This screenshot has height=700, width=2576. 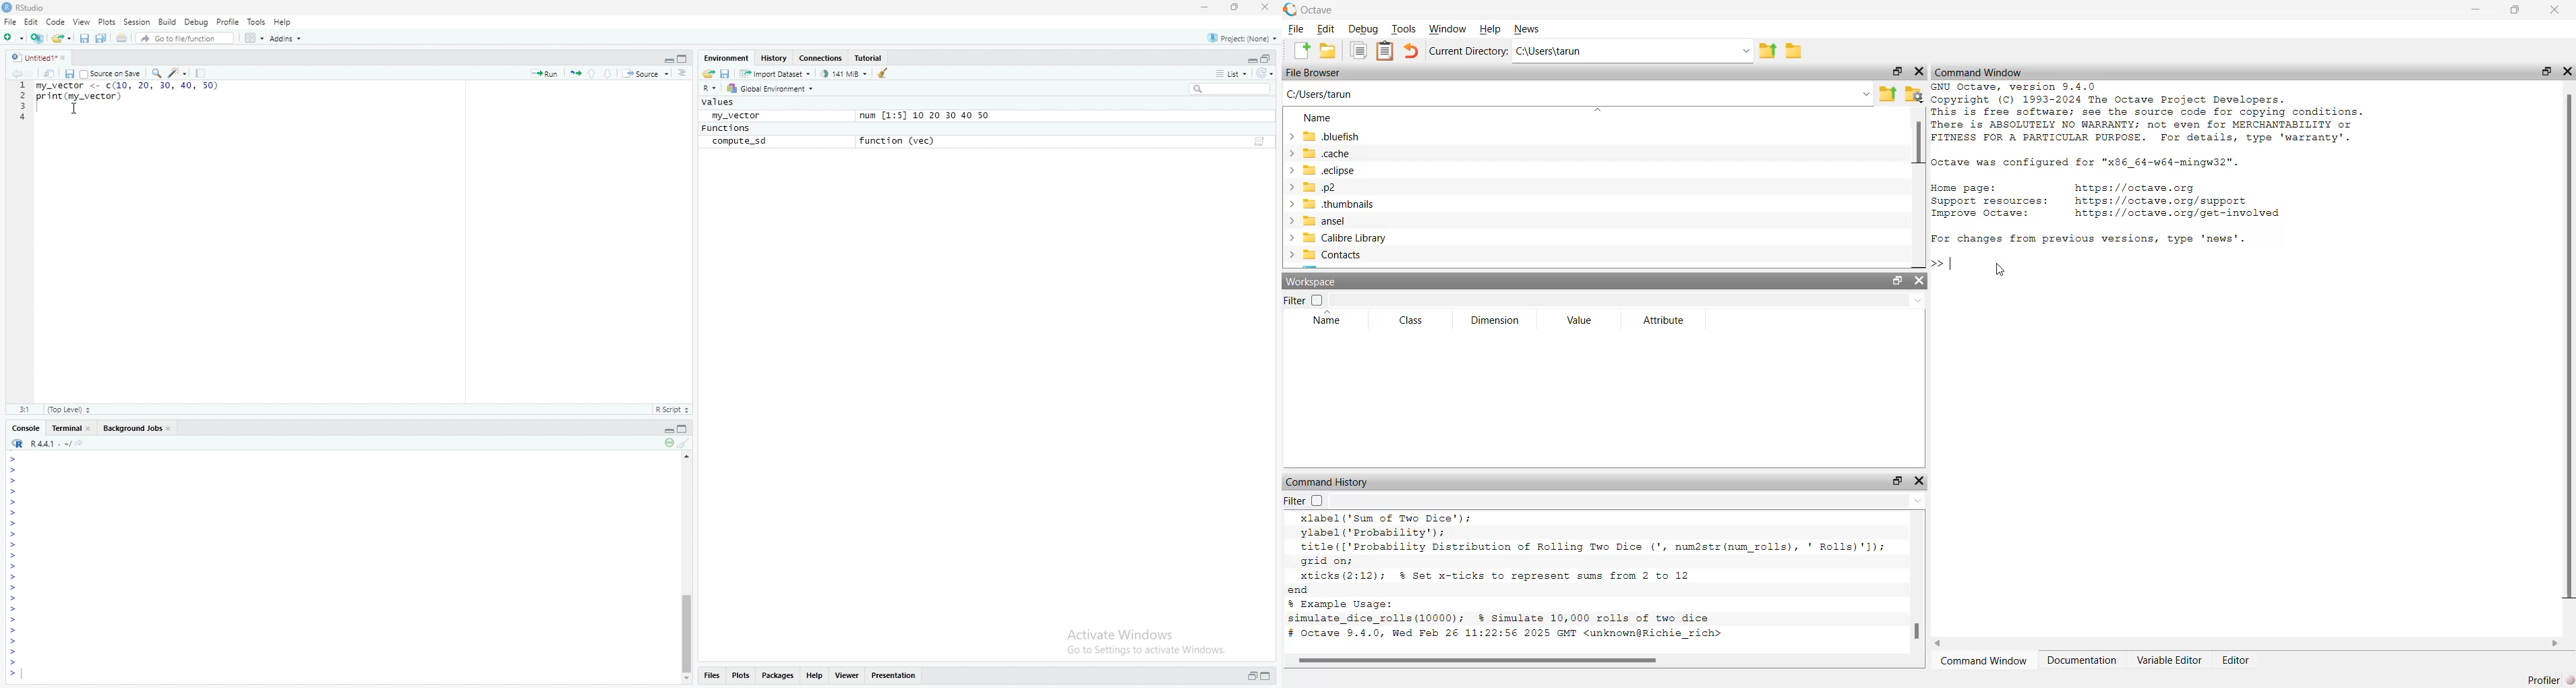 I want to click on Prompt cursor, so click(x=13, y=653).